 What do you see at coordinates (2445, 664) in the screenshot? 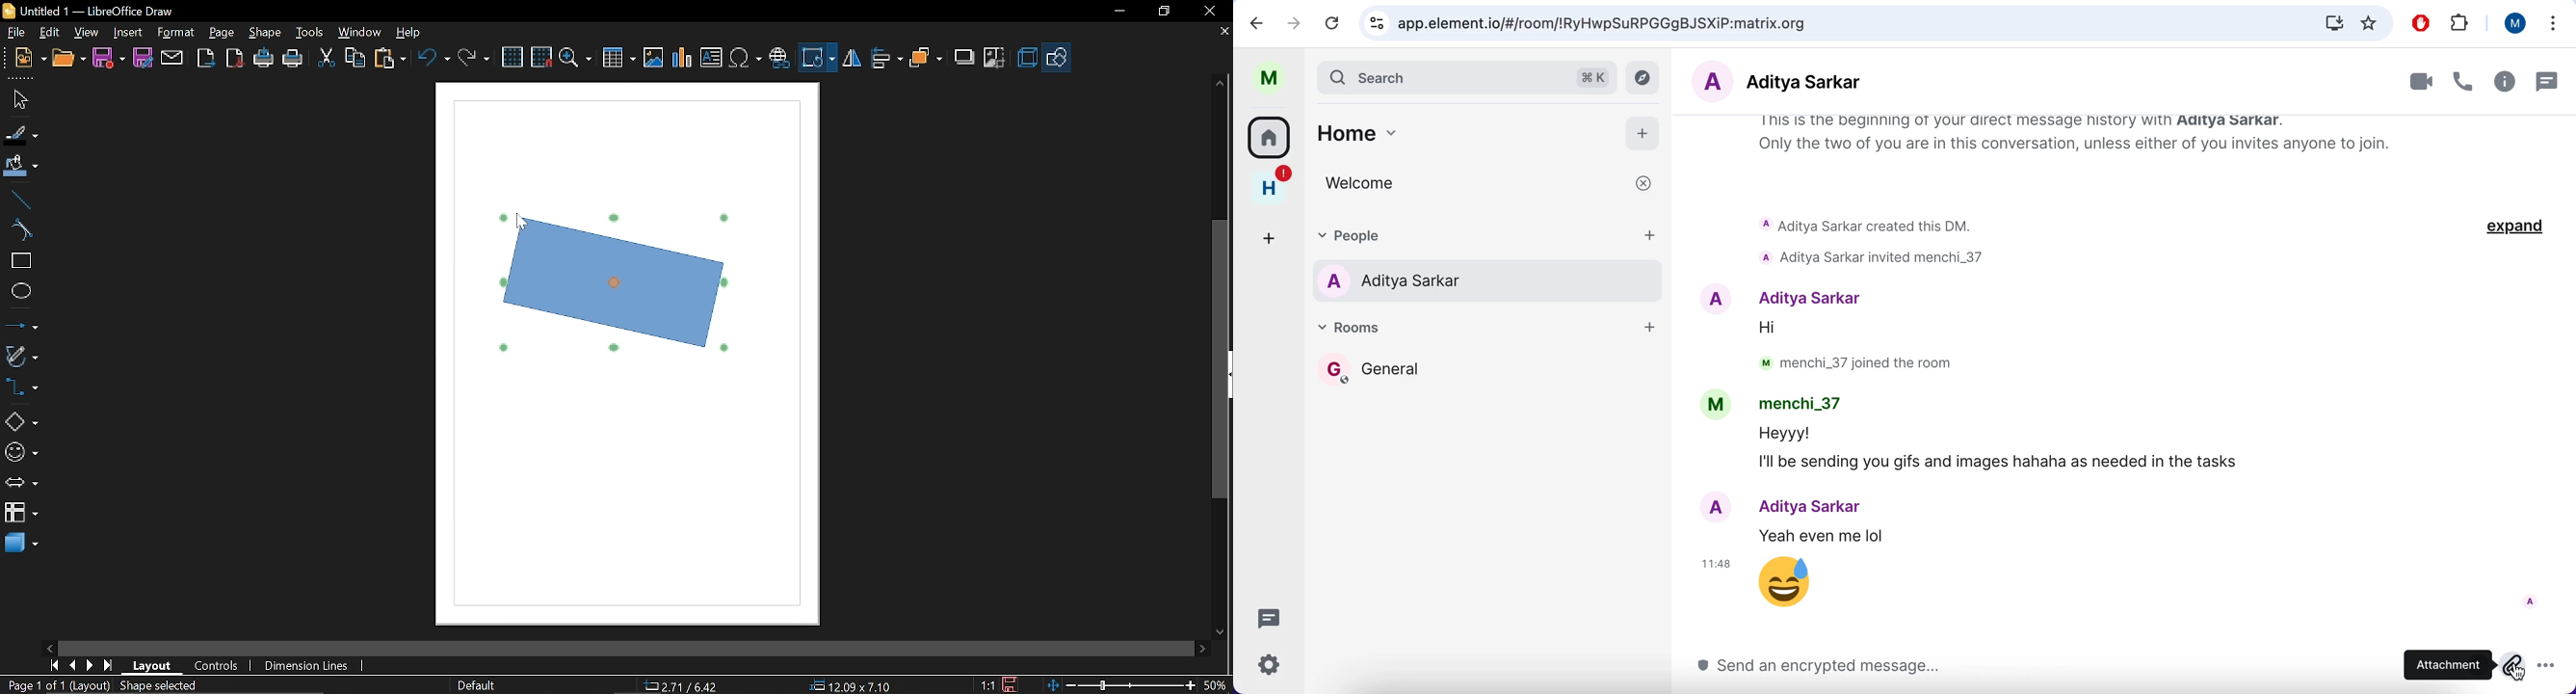
I see `attachment` at bounding box center [2445, 664].